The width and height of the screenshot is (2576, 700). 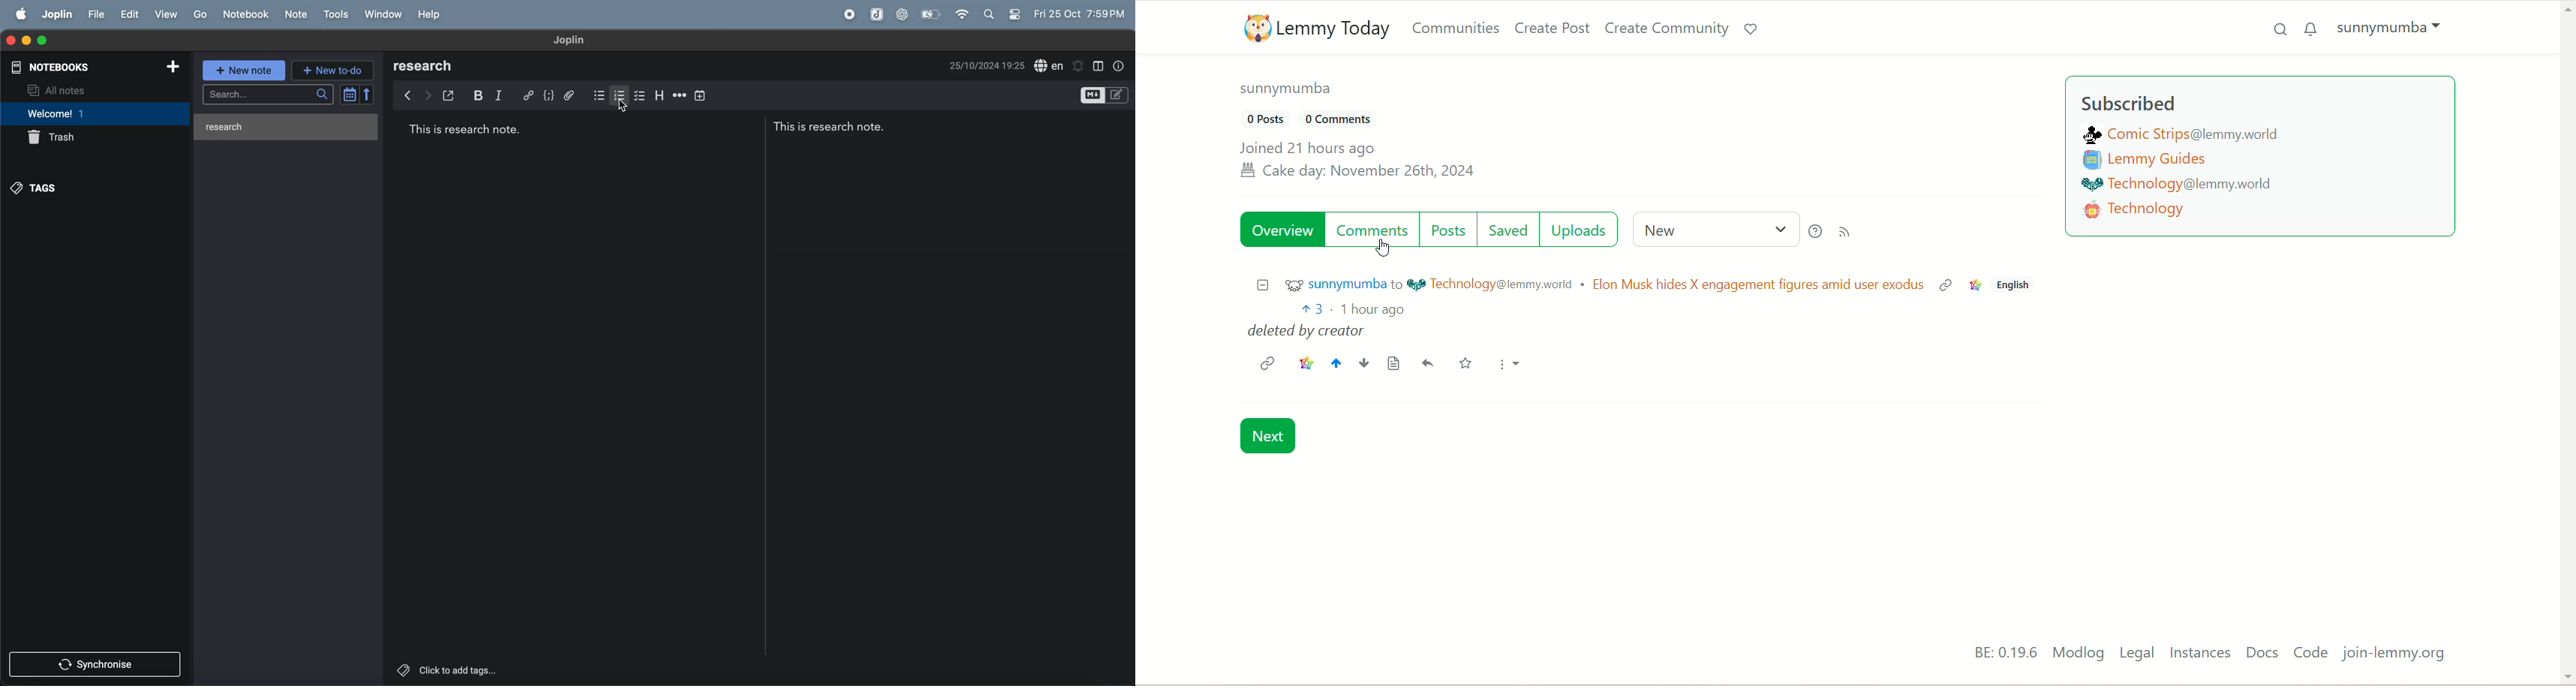 What do you see at coordinates (1098, 65) in the screenshot?
I see `toggle edit layout` at bounding box center [1098, 65].